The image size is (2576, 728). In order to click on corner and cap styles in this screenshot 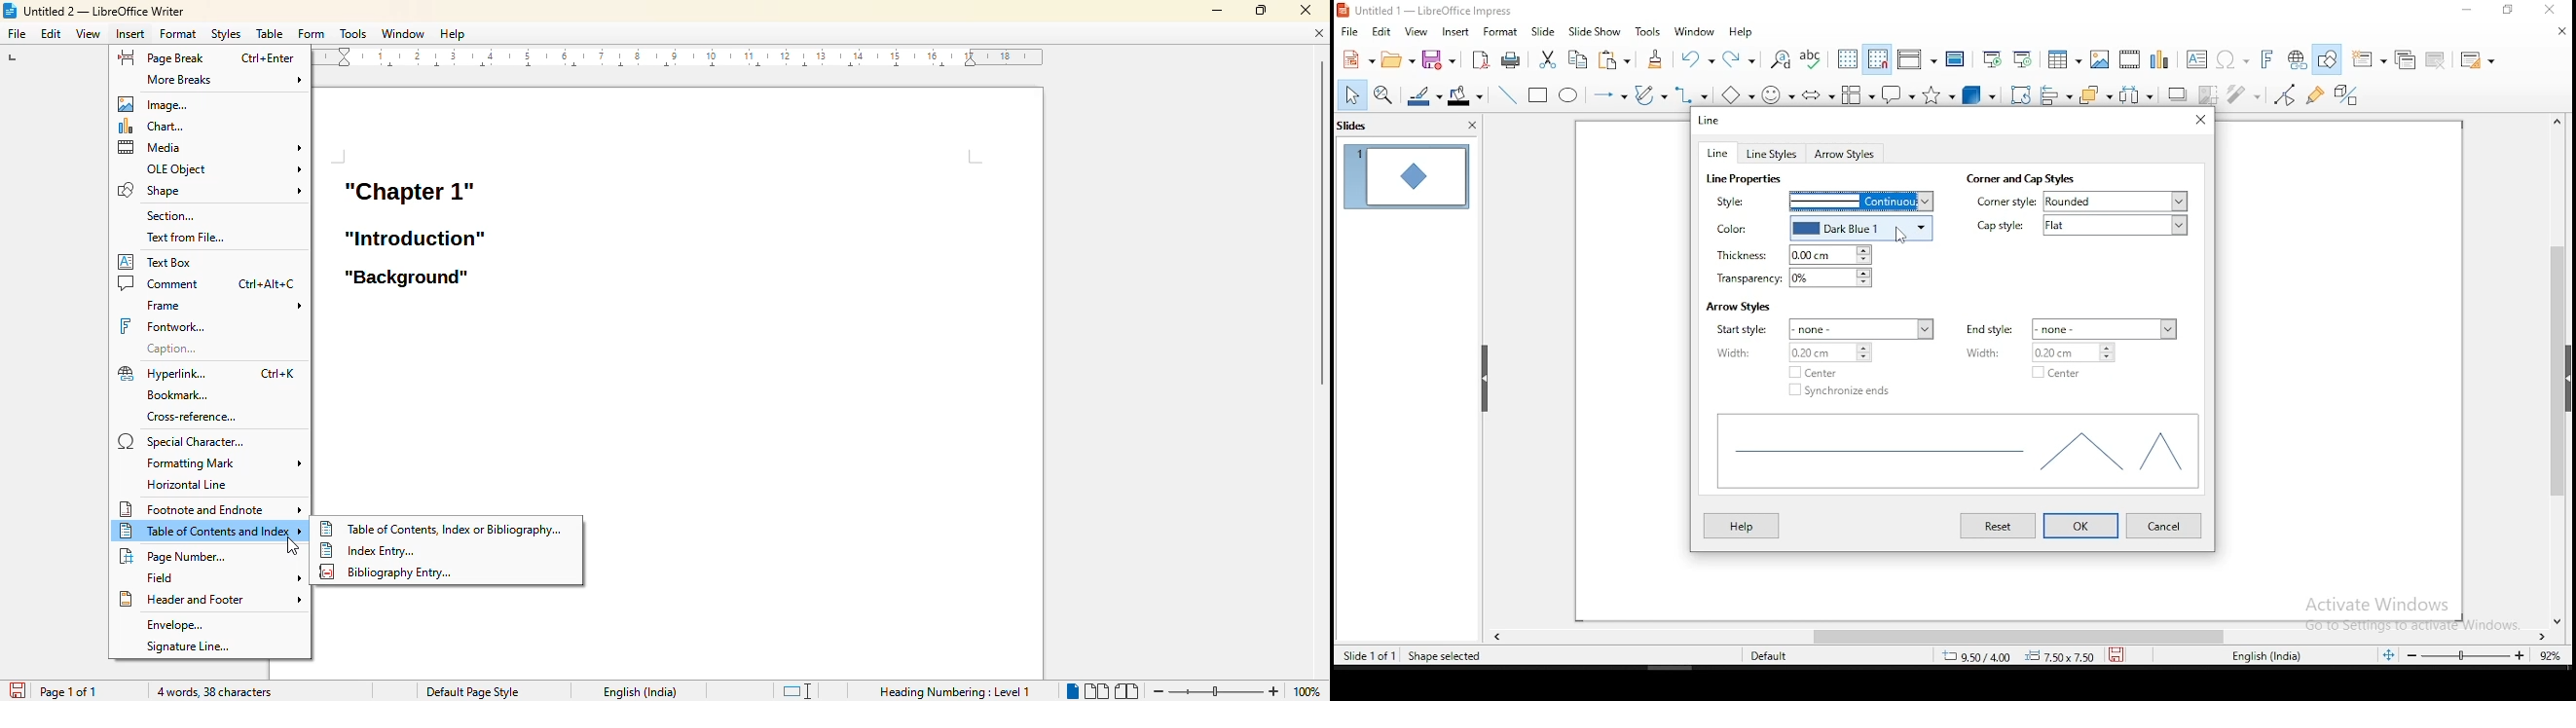, I will do `click(2019, 178)`.